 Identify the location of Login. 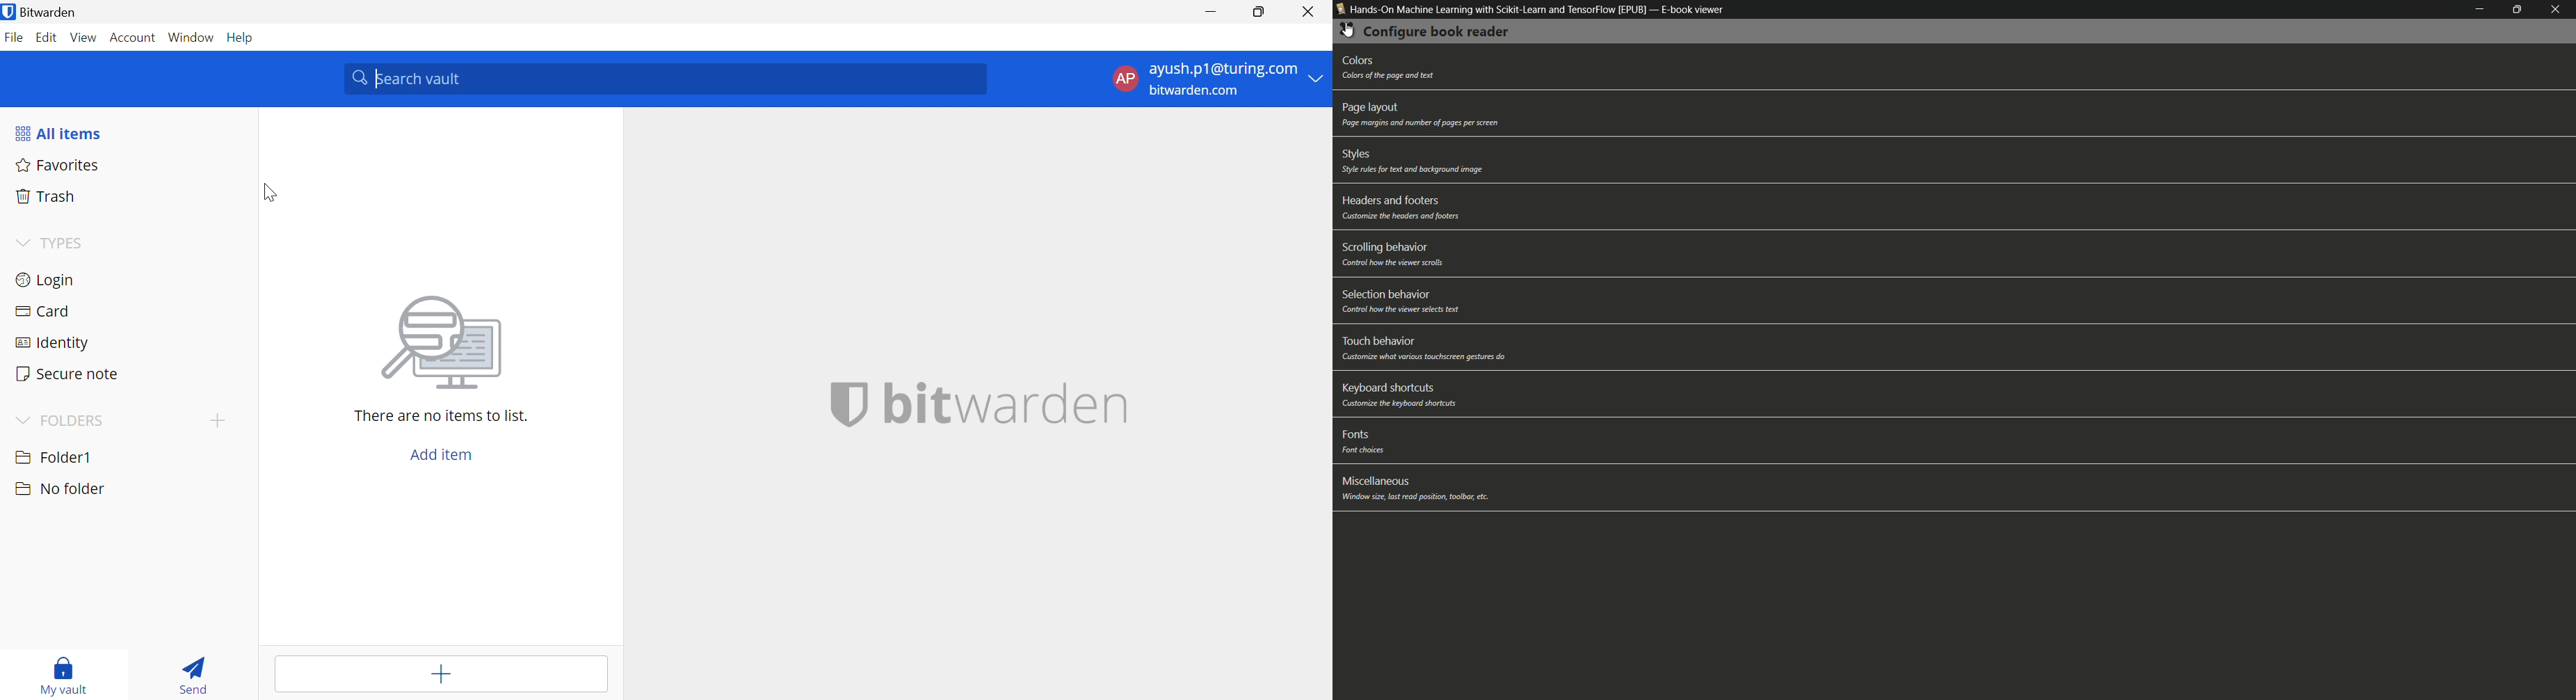
(47, 280).